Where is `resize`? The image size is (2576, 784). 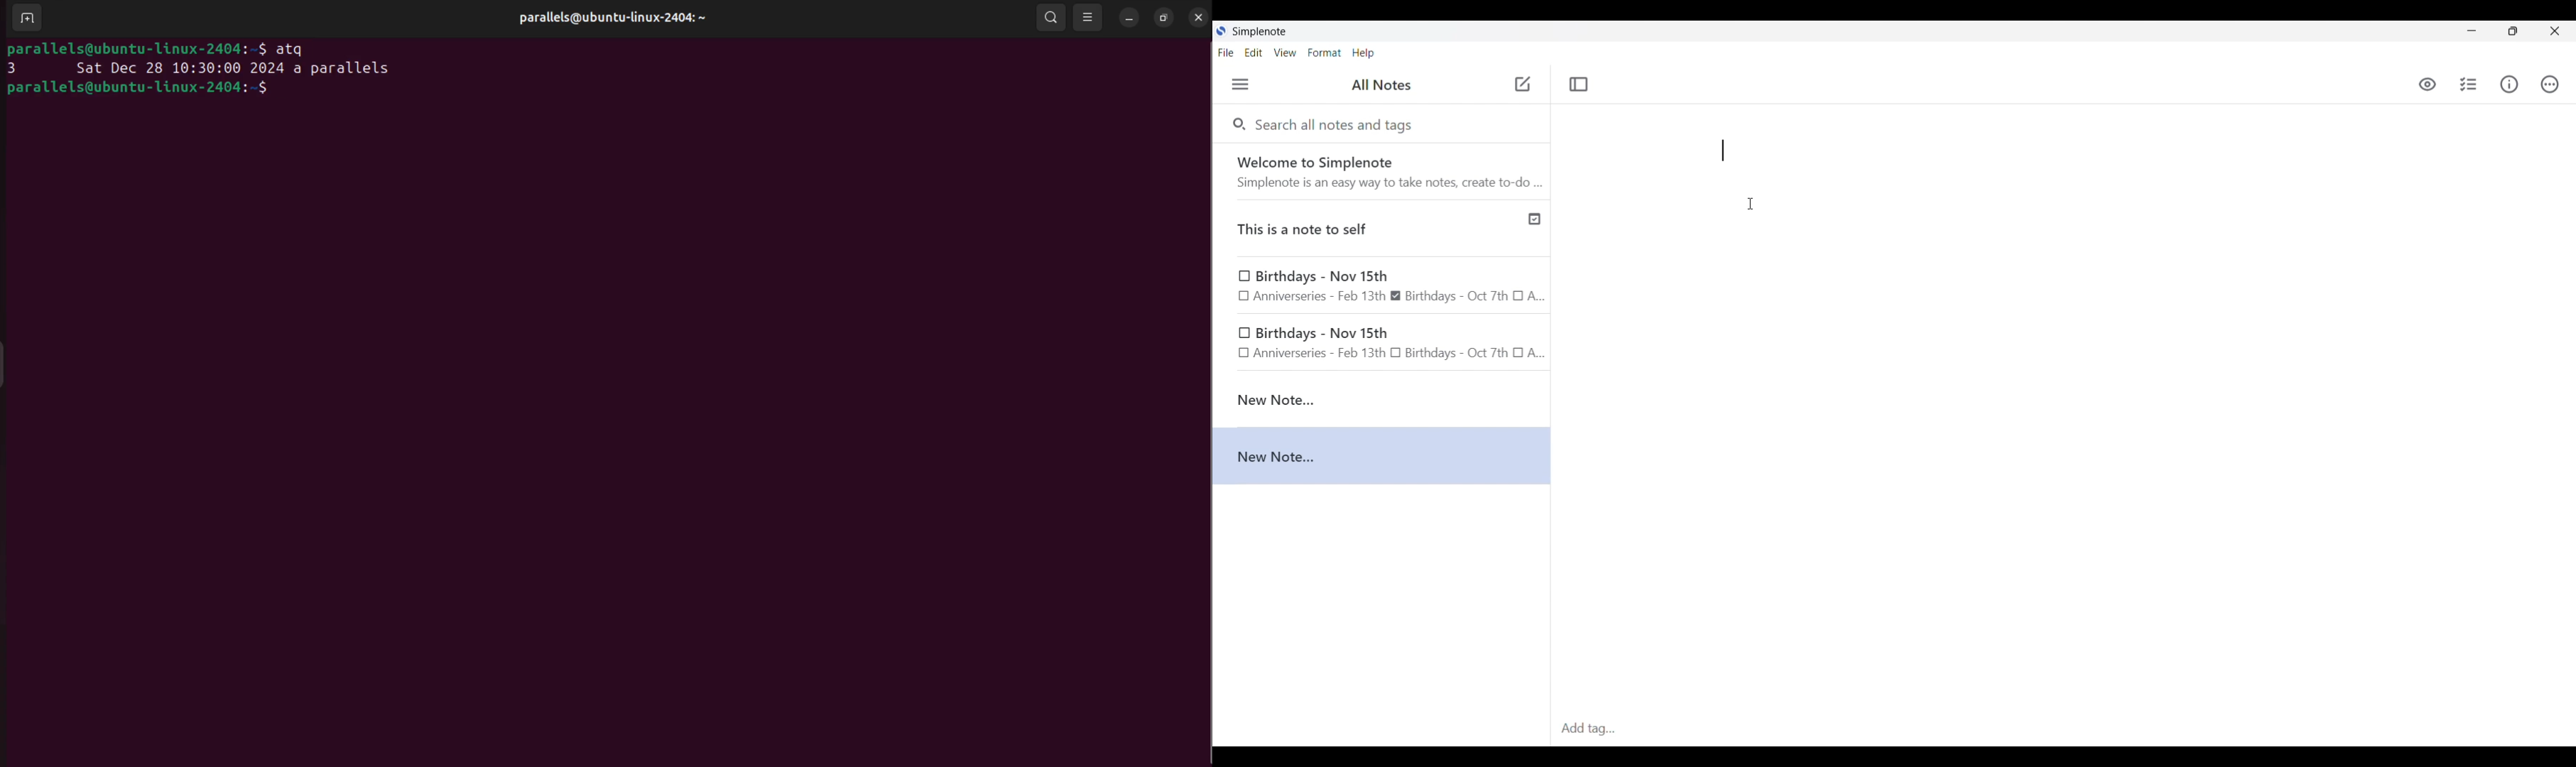 resize is located at coordinates (1163, 18).